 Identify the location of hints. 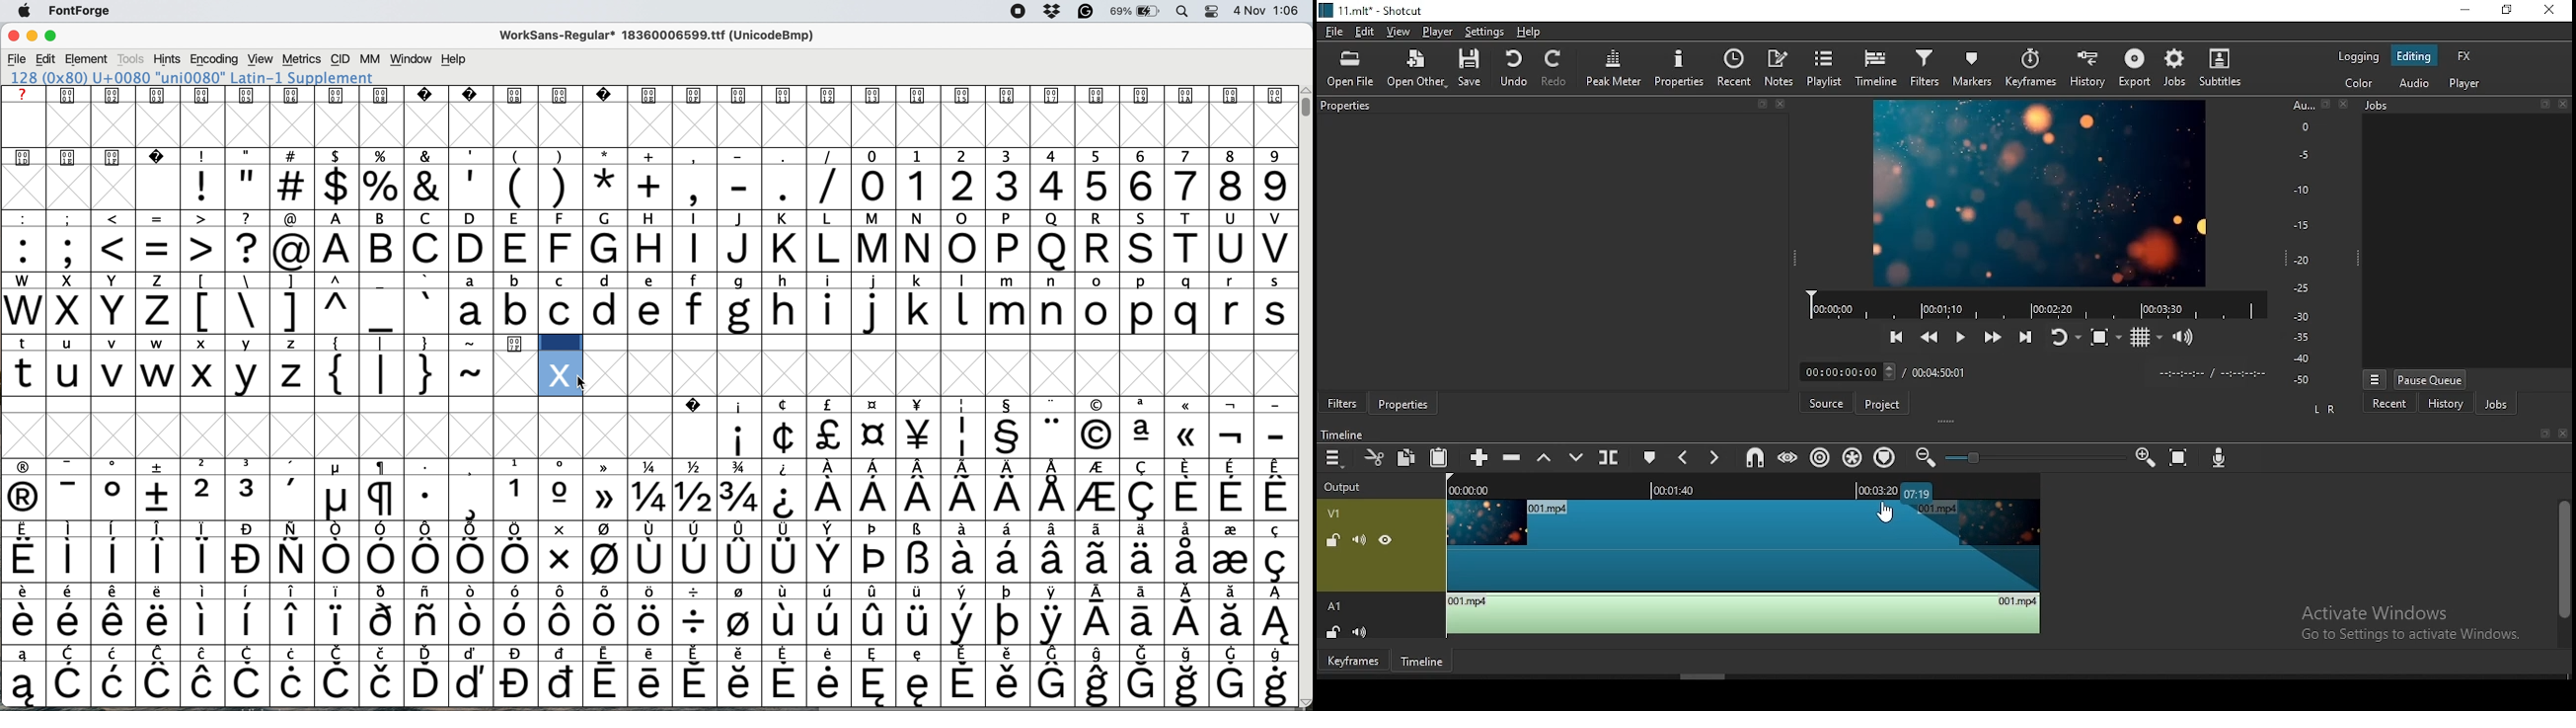
(168, 60).